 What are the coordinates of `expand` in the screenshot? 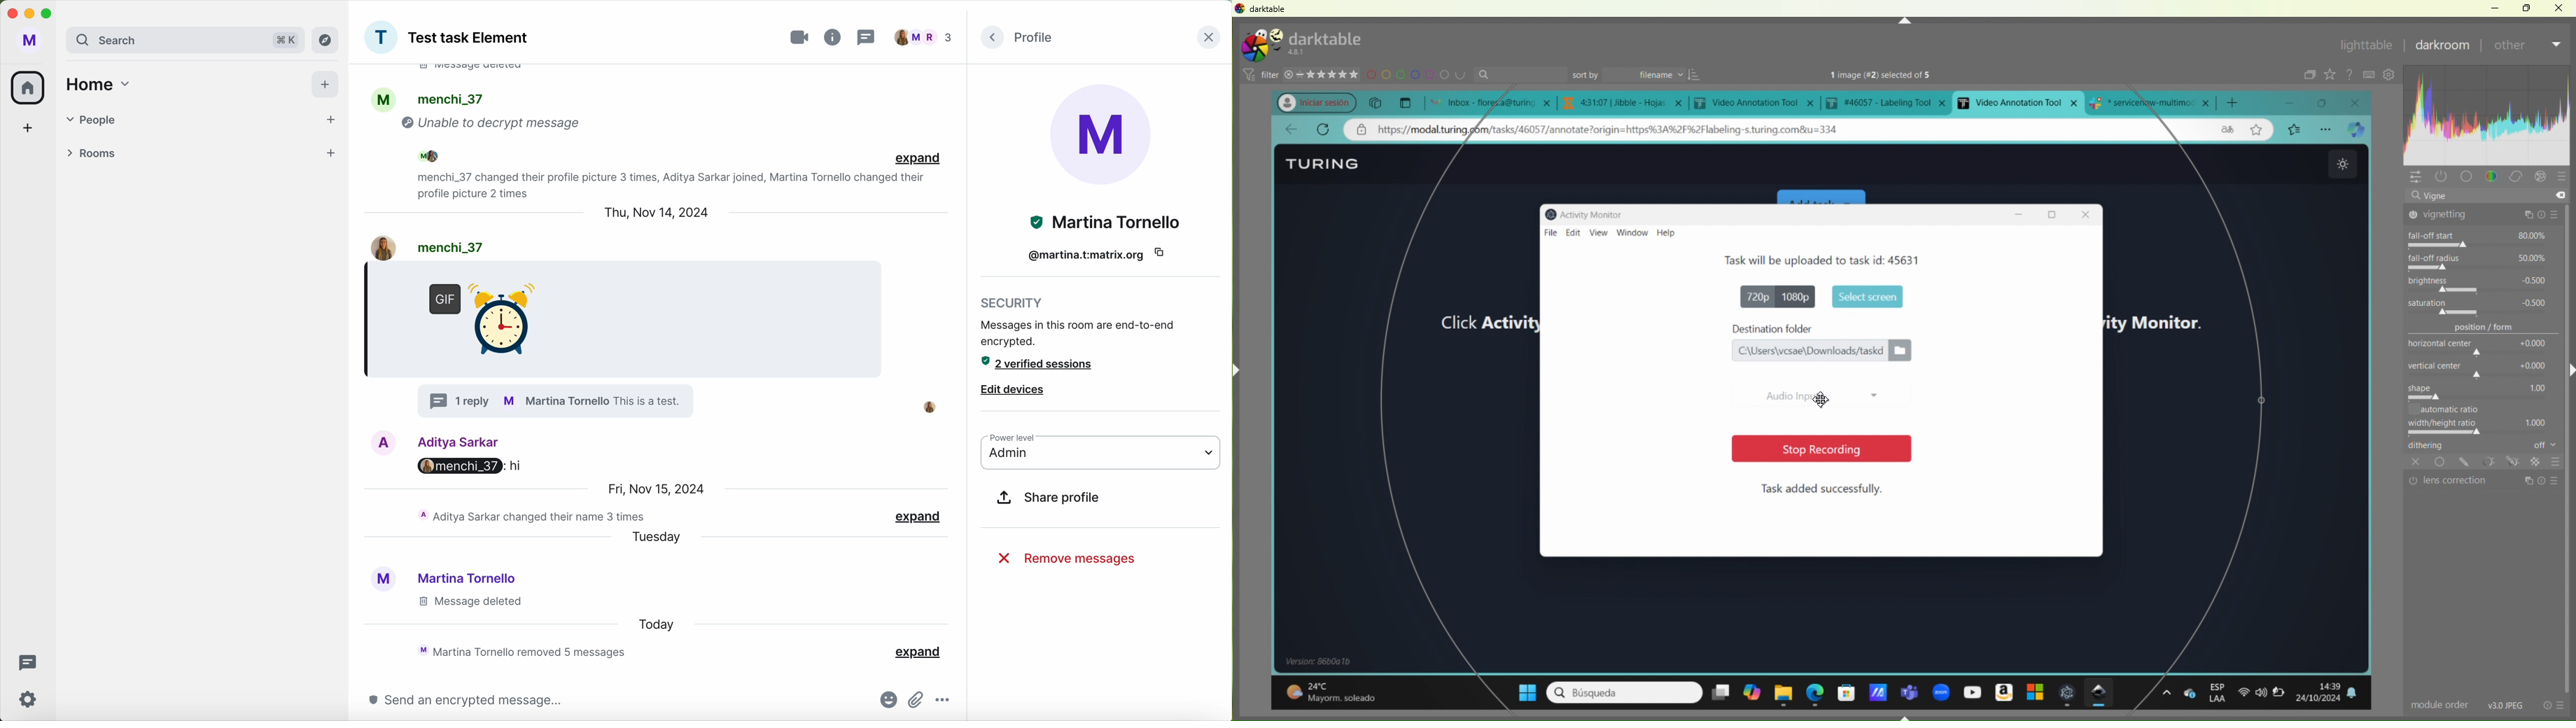 It's located at (916, 160).